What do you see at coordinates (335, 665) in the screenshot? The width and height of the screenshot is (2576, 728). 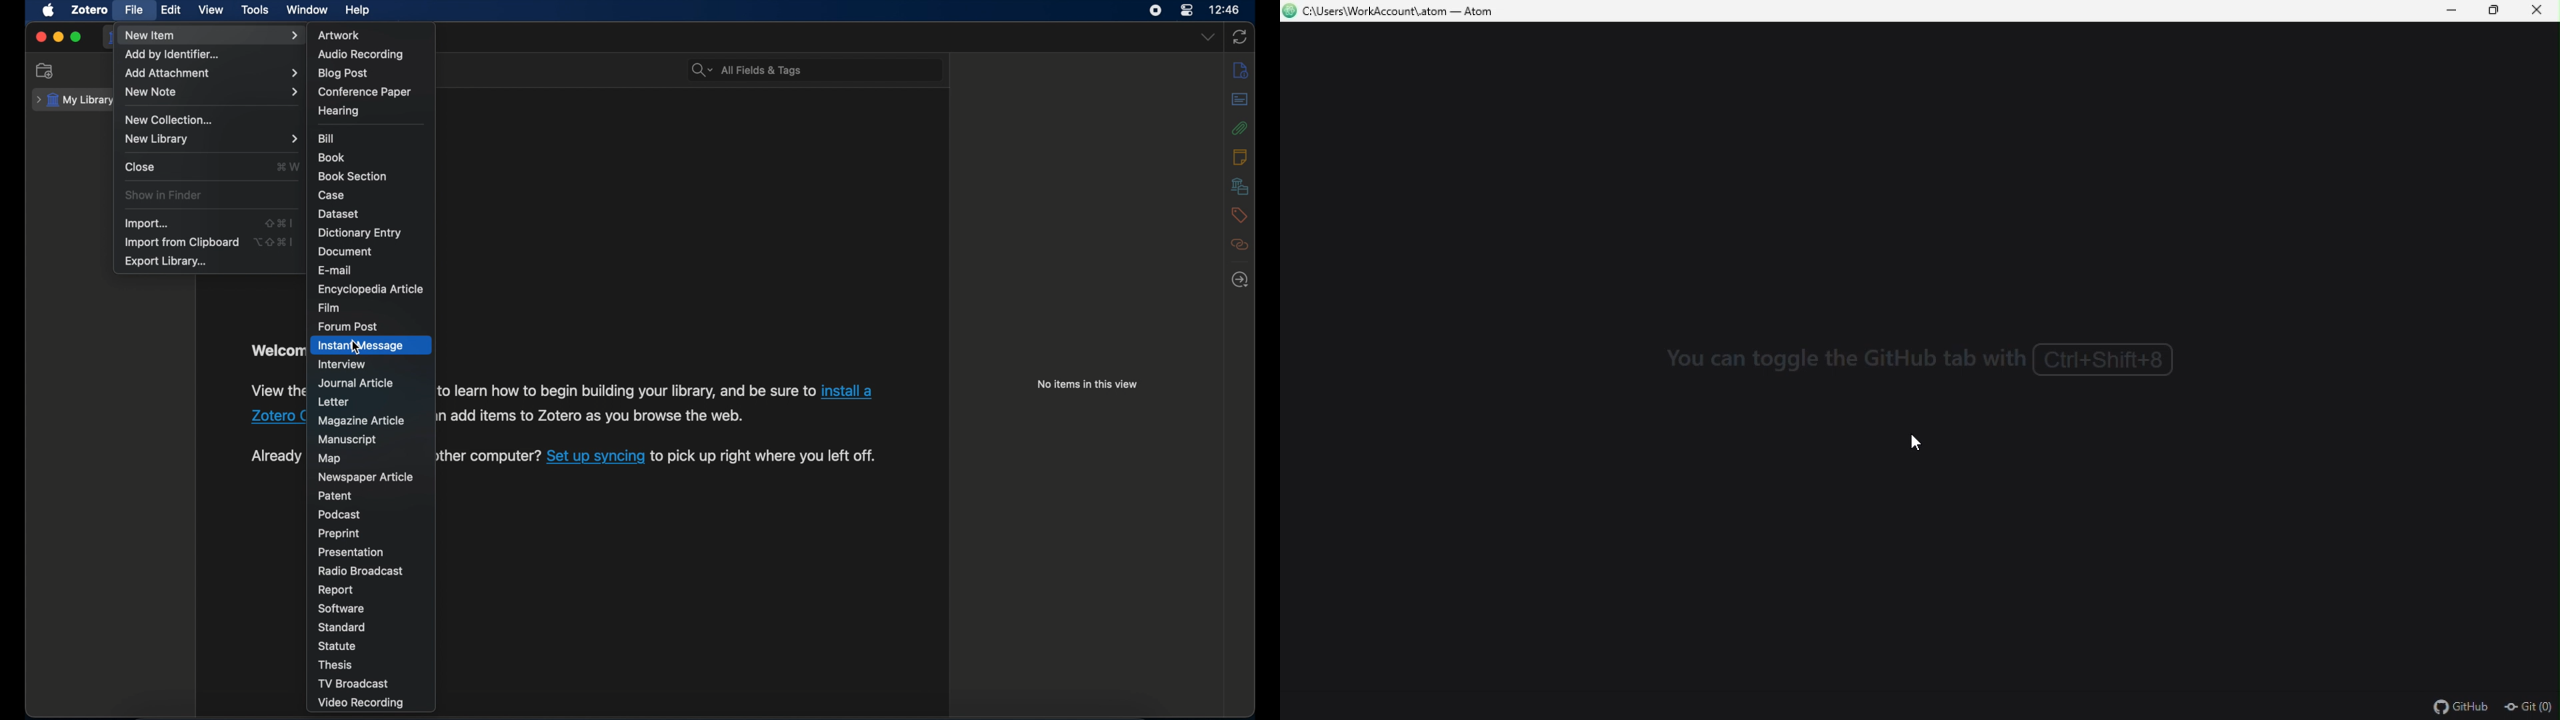 I see `thesis` at bounding box center [335, 665].